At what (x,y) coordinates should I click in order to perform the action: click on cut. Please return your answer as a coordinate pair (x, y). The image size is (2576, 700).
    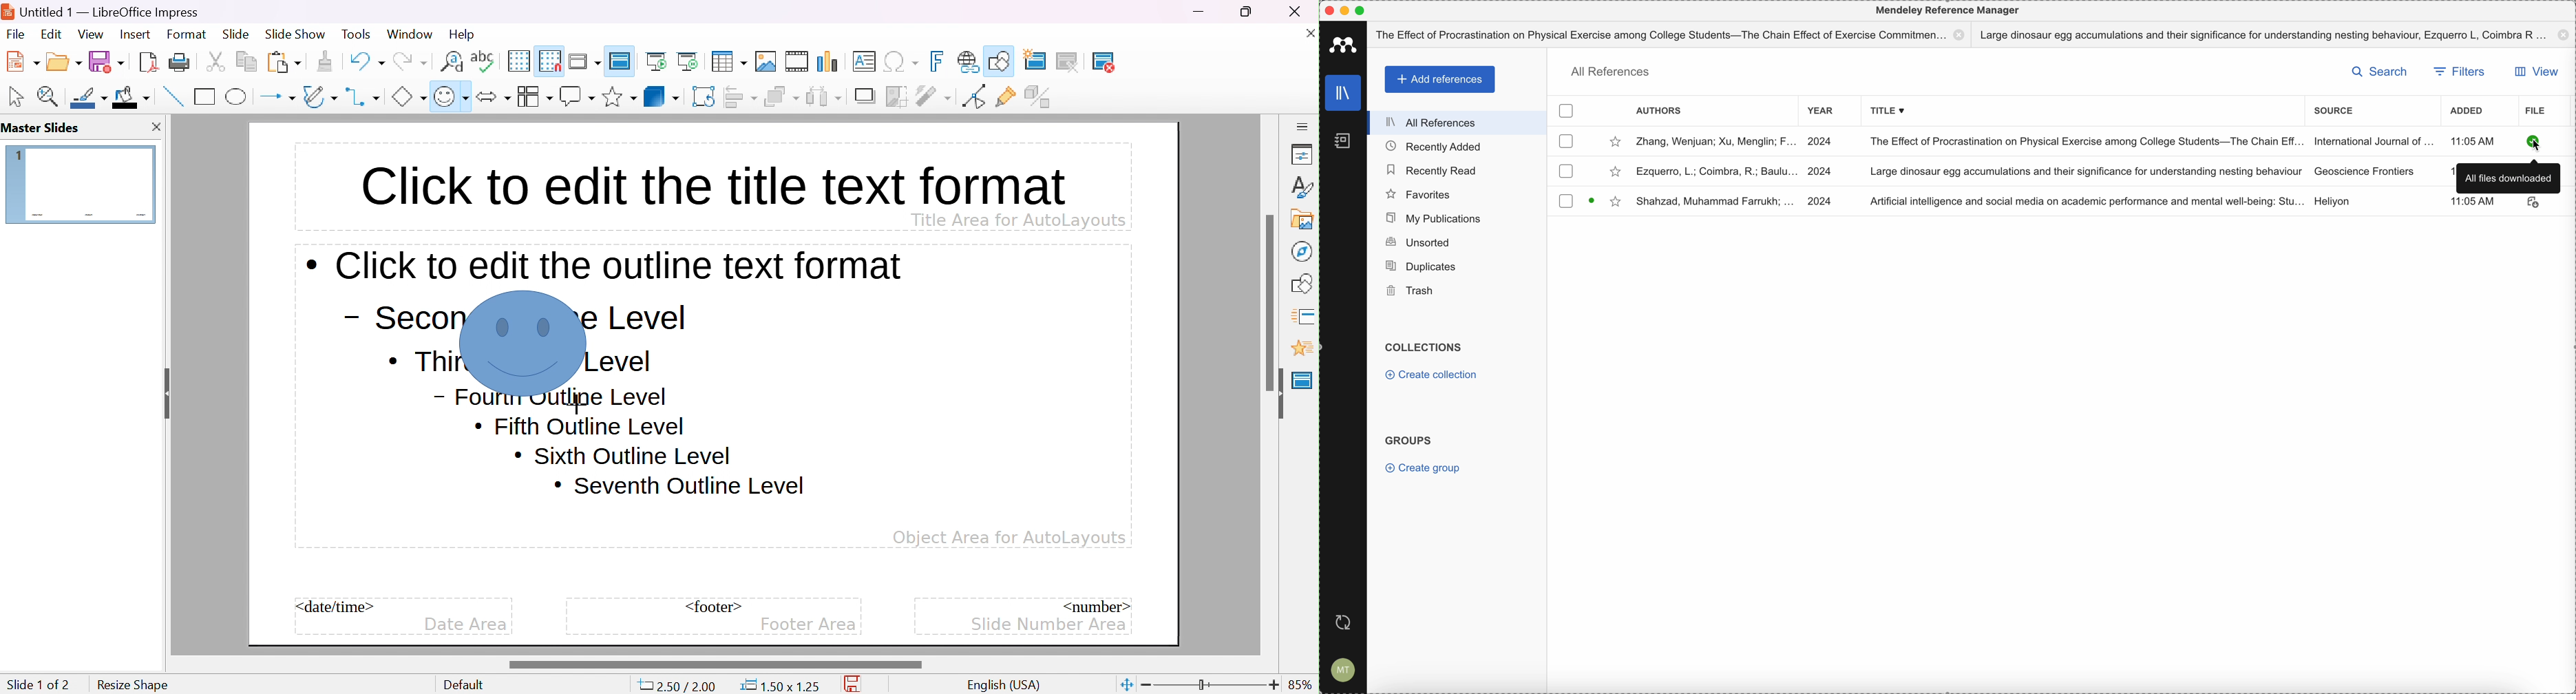
    Looking at the image, I should click on (215, 61).